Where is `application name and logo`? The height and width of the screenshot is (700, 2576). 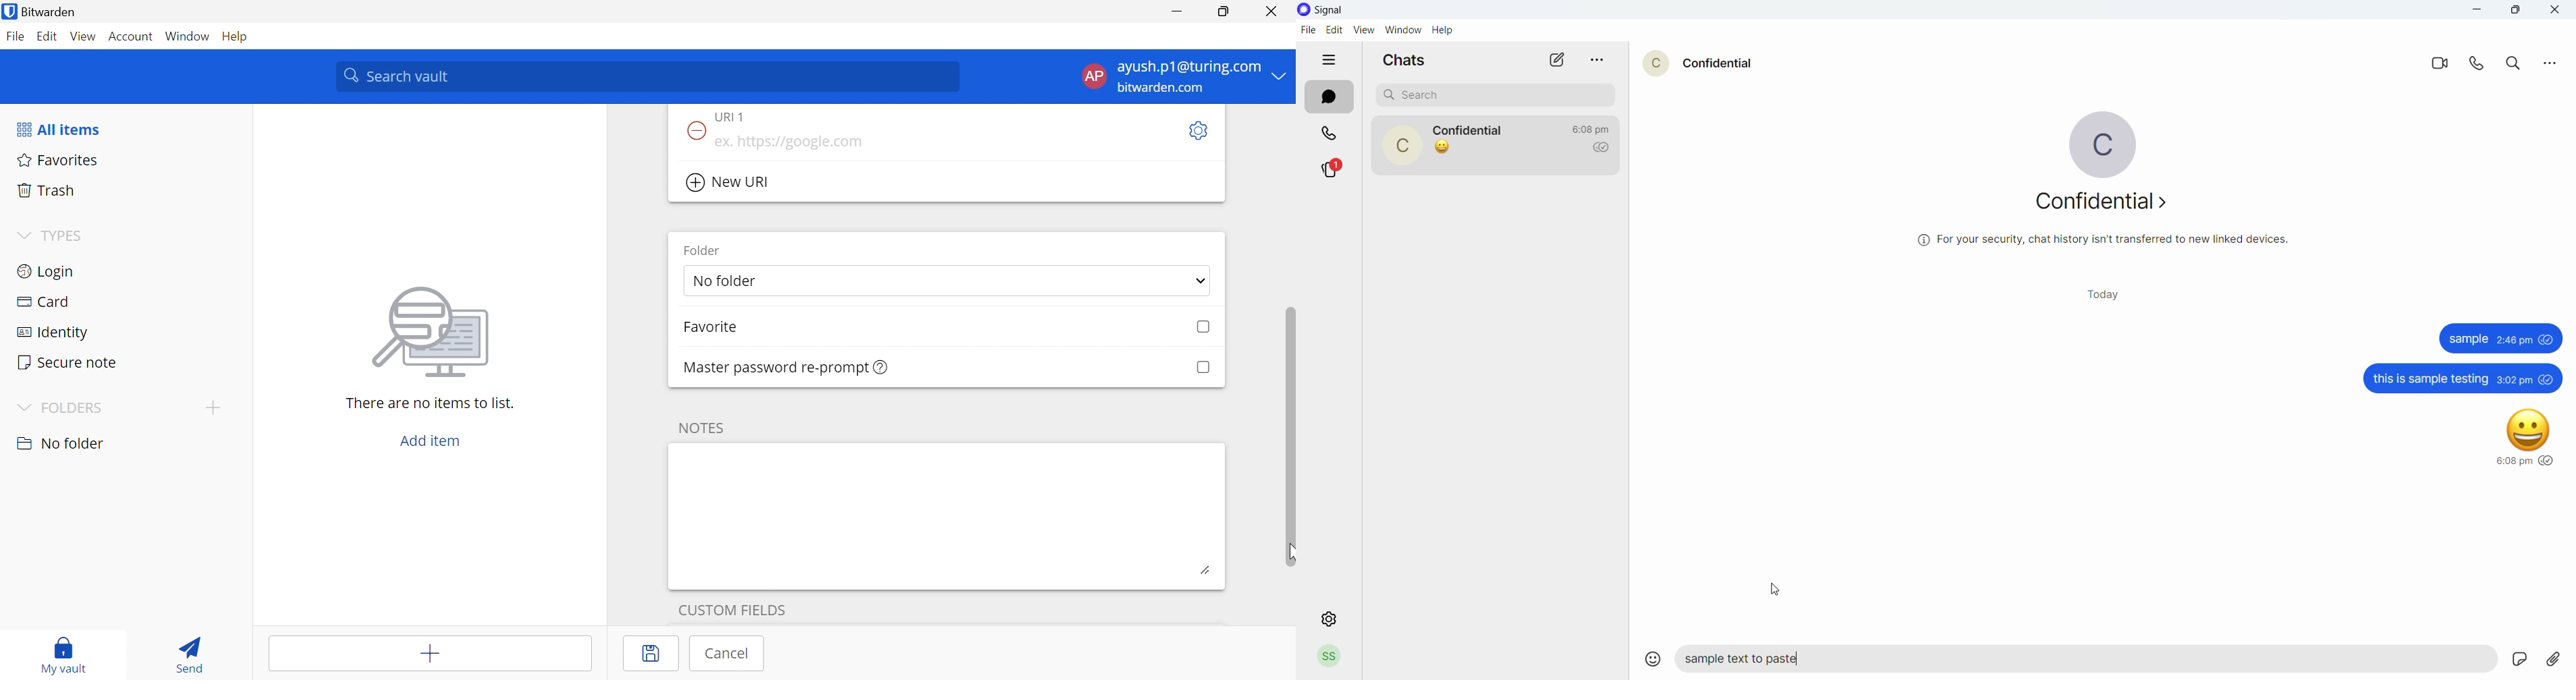
application name and logo is located at coordinates (1335, 10).